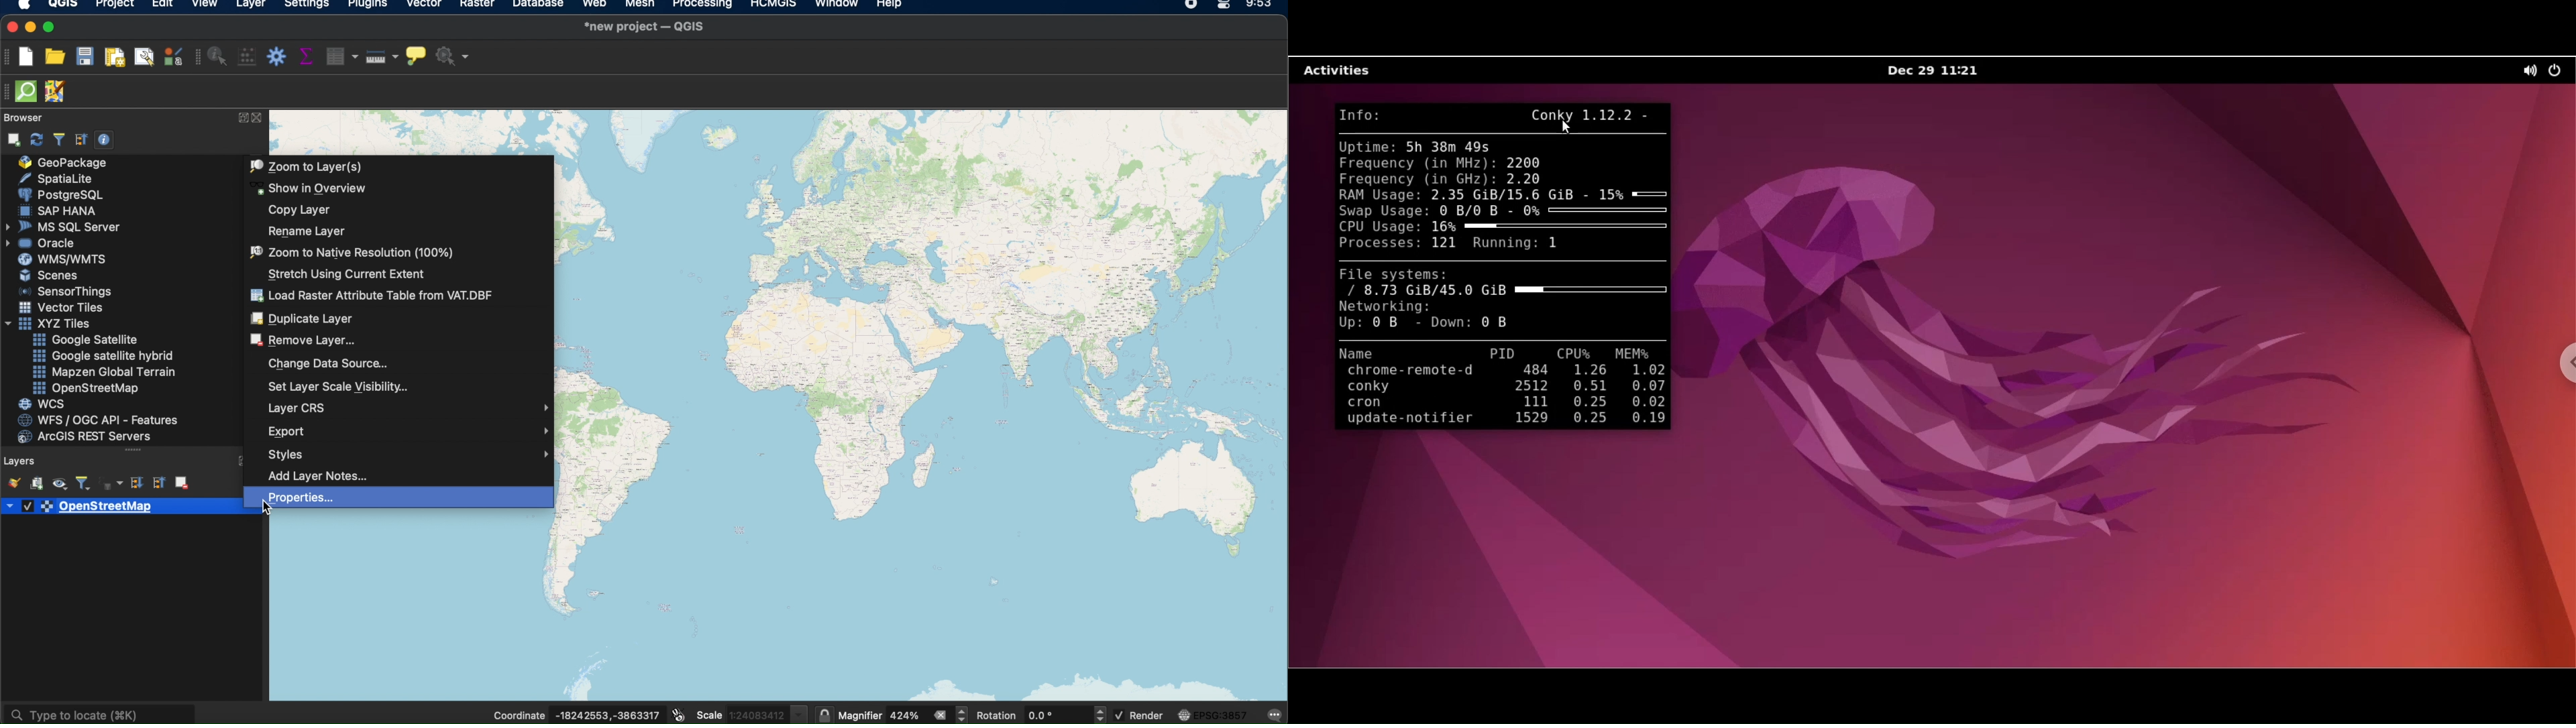 The height and width of the screenshot is (728, 2576). Describe the element at coordinates (183, 483) in the screenshot. I see `remove layer group` at that location.